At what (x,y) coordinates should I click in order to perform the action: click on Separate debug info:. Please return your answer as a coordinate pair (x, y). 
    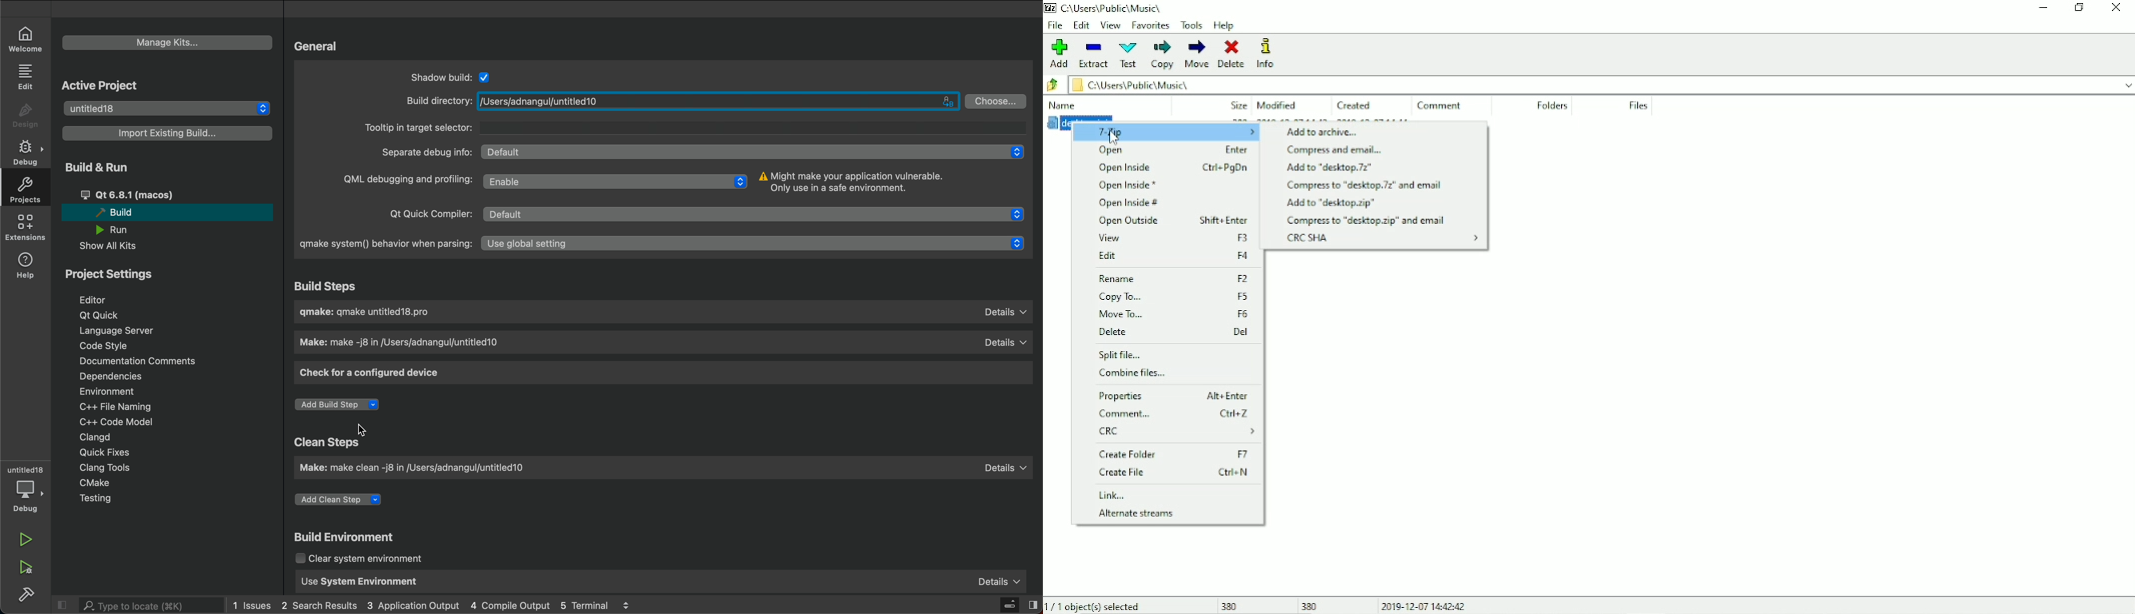
    Looking at the image, I should click on (425, 152).